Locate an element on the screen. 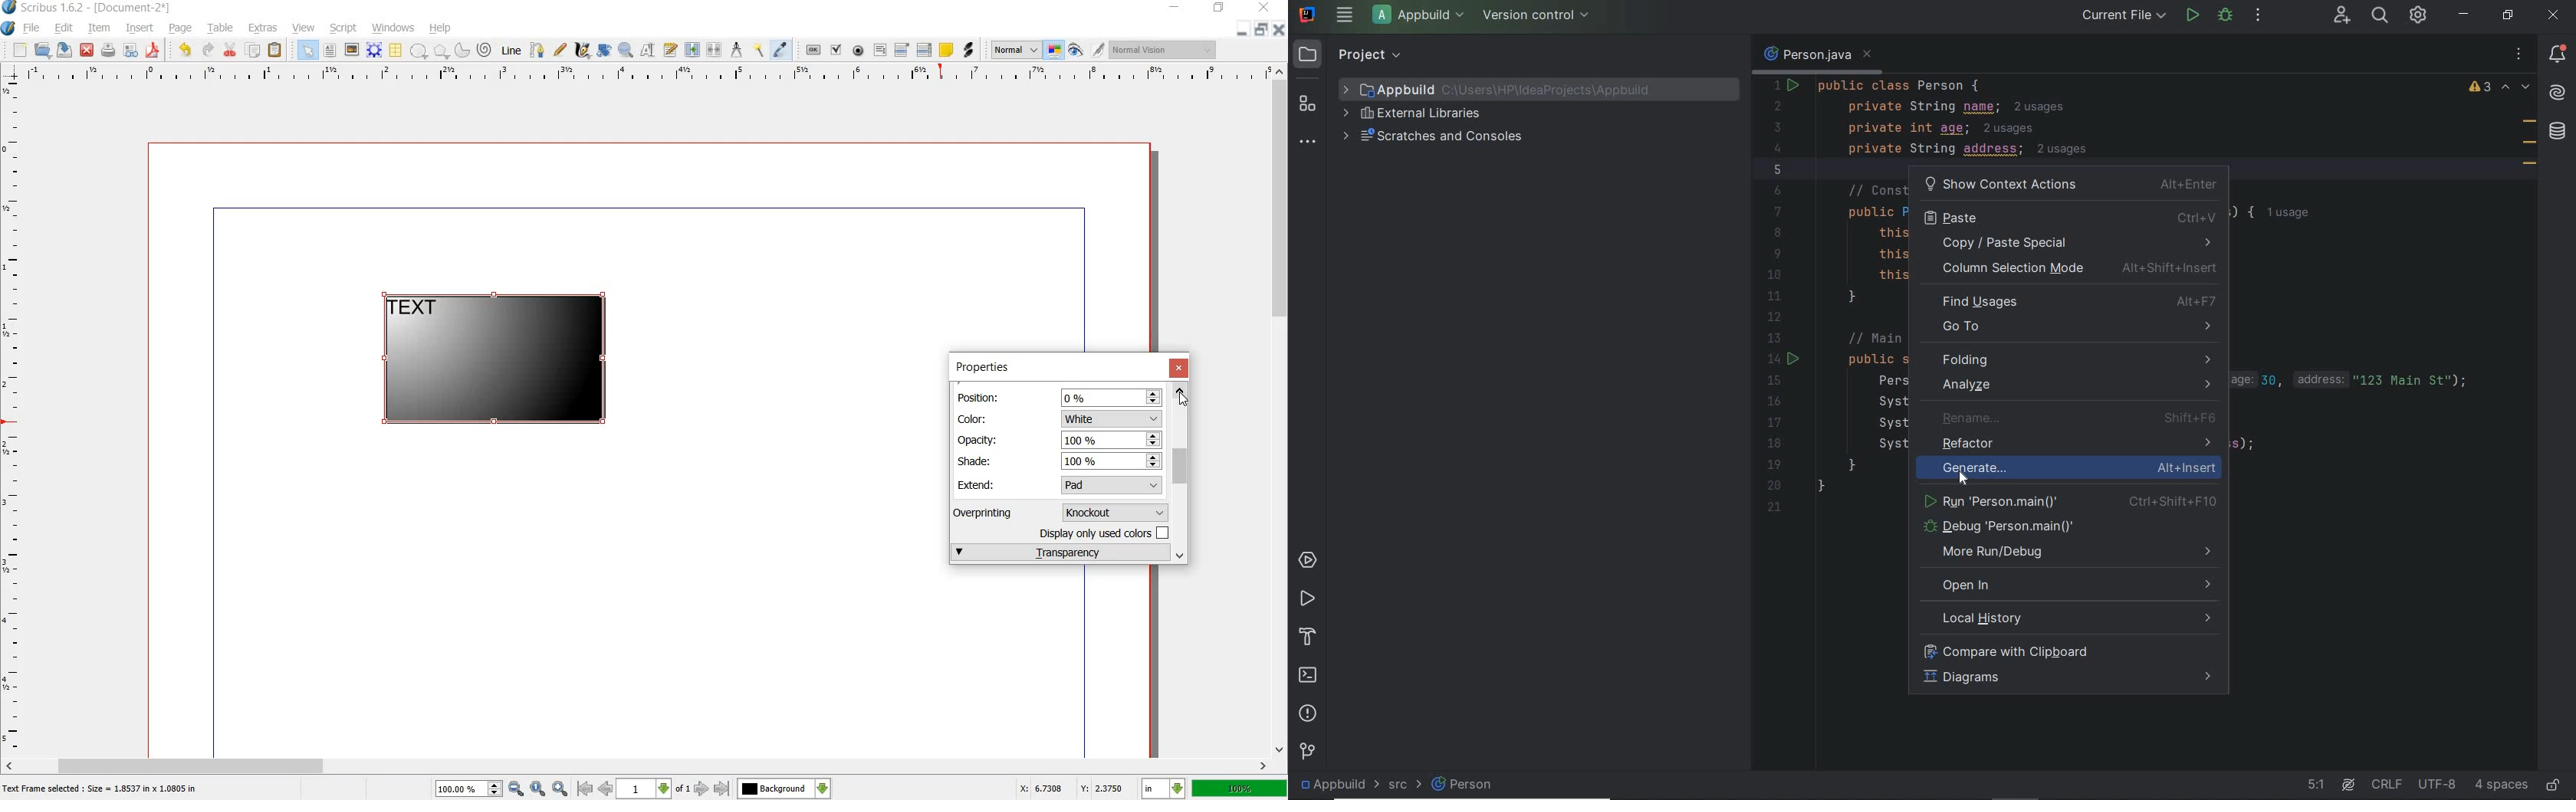  1 is located at coordinates (642, 789).